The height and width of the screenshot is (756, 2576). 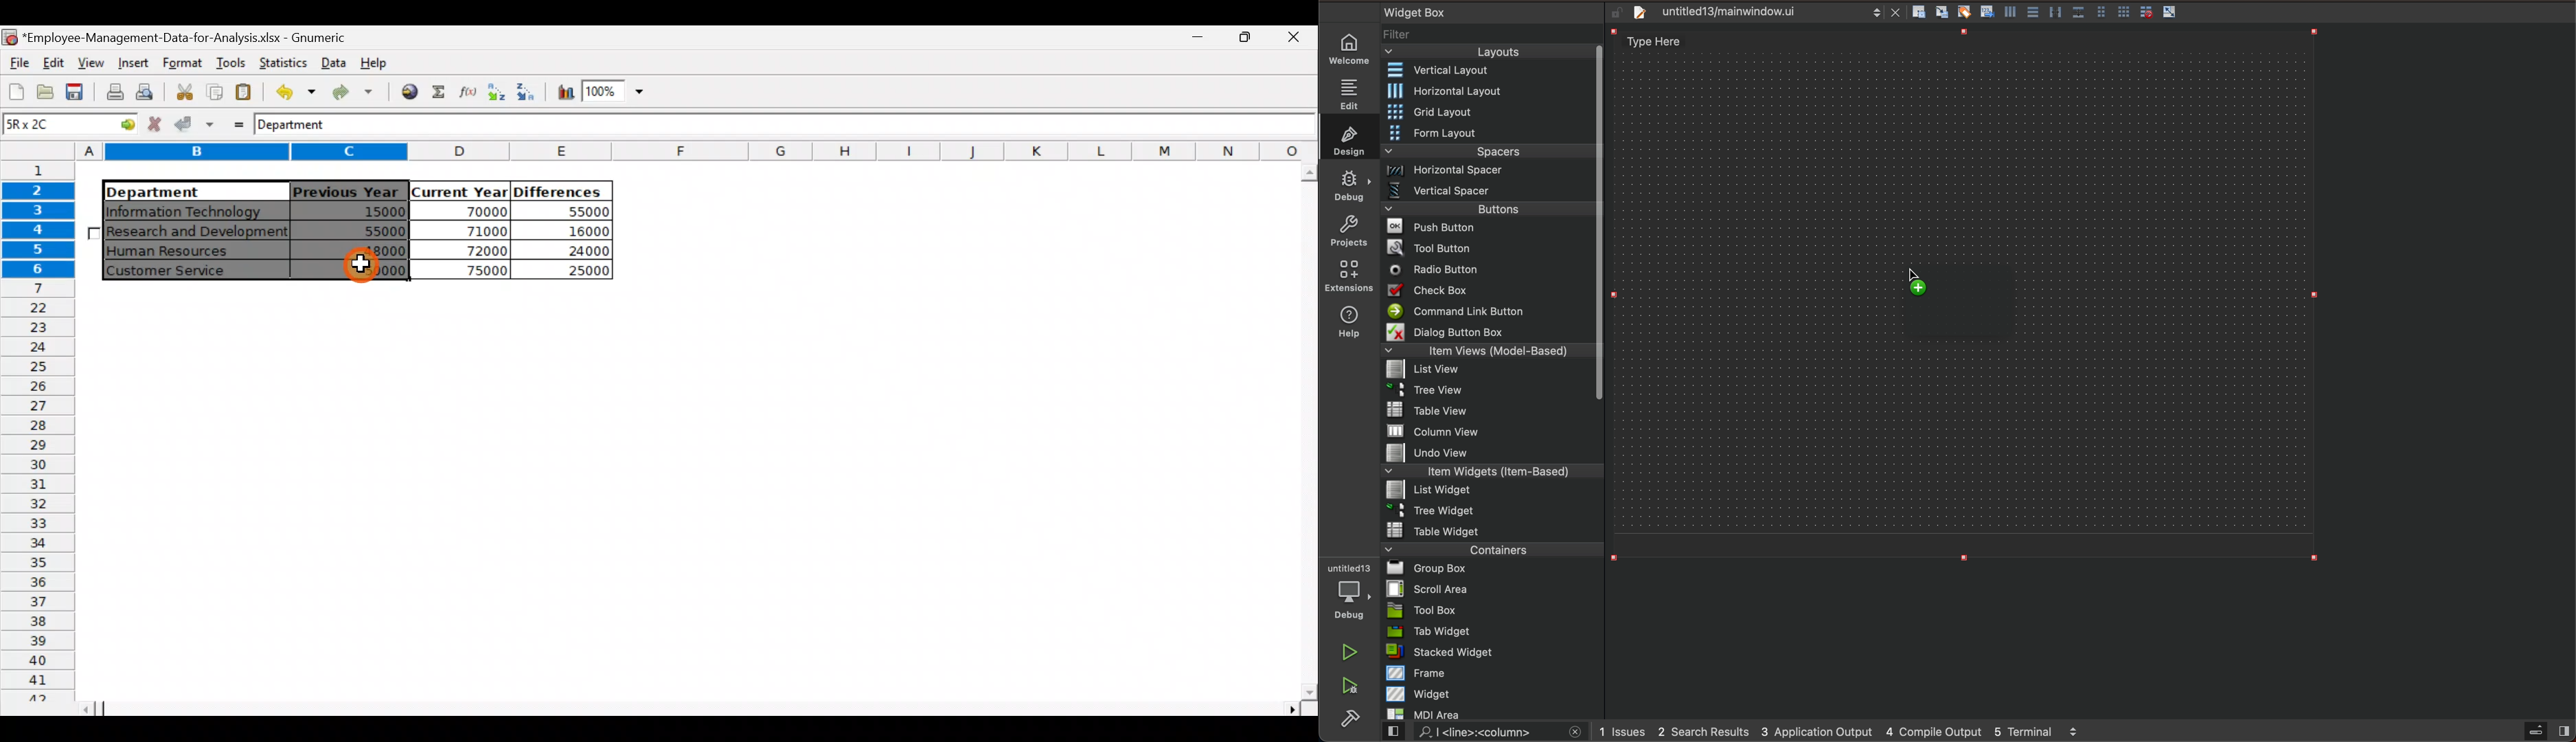 I want to click on Insert, so click(x=132, y=62).